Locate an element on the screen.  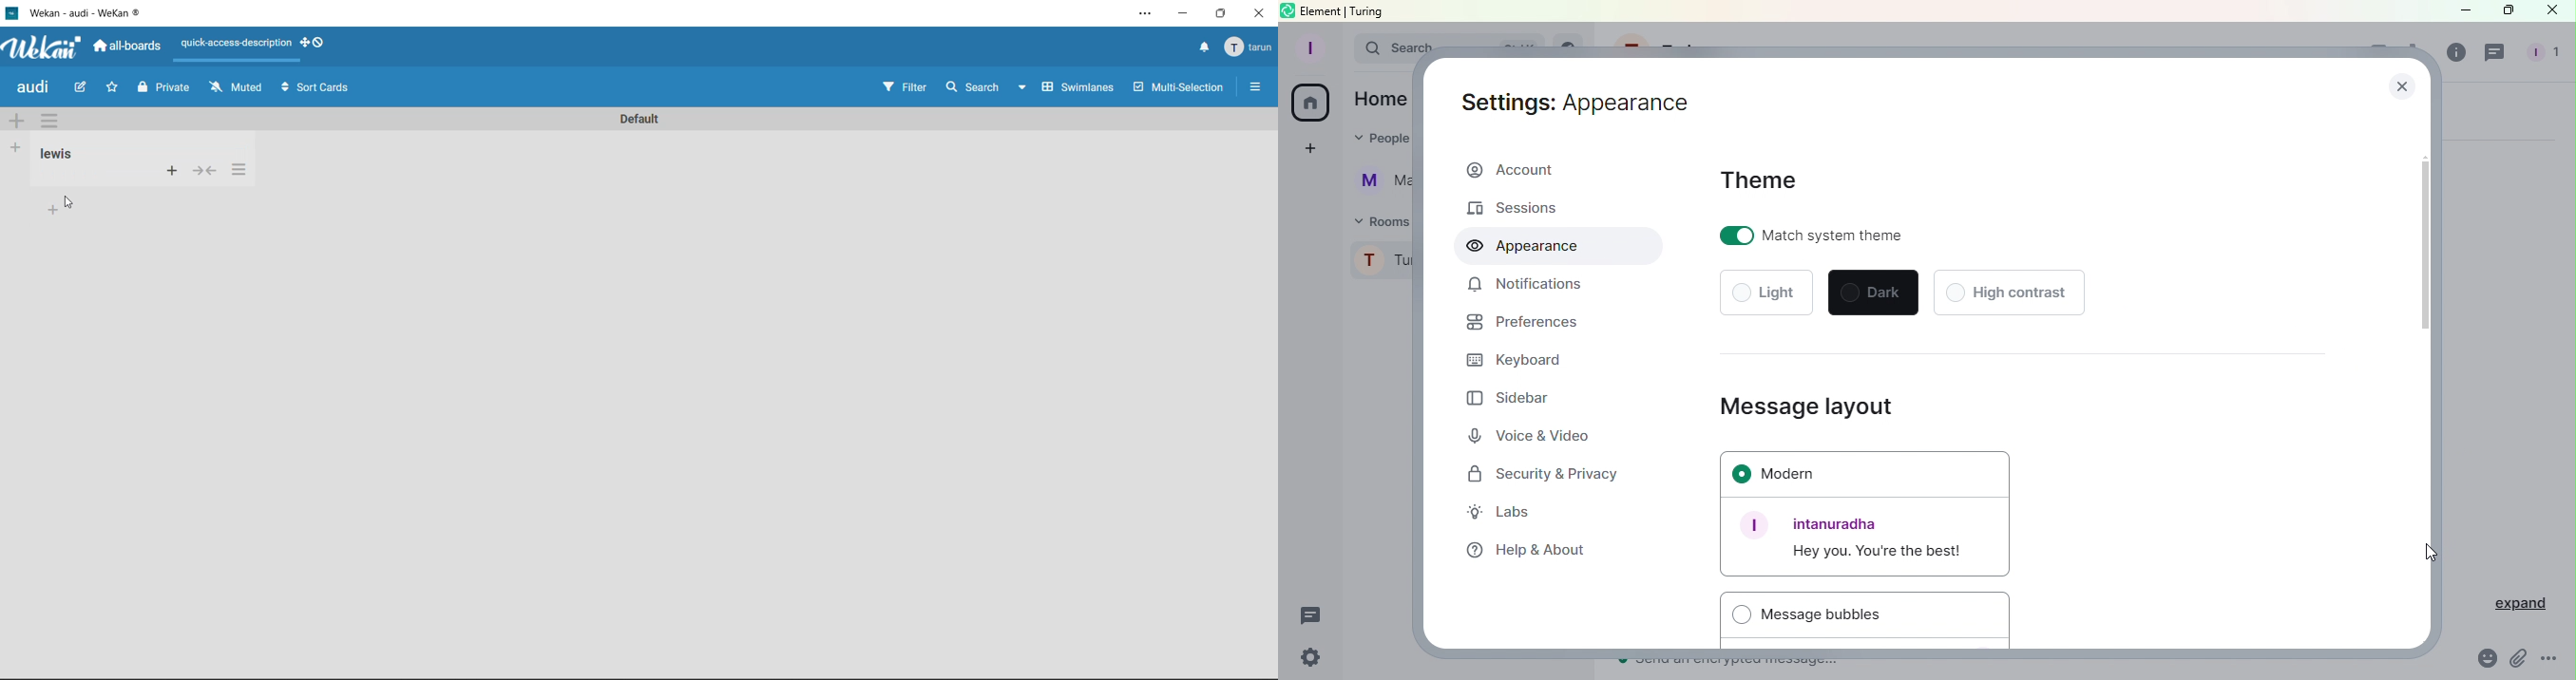
element logo is located at coordinates (1288, 10).